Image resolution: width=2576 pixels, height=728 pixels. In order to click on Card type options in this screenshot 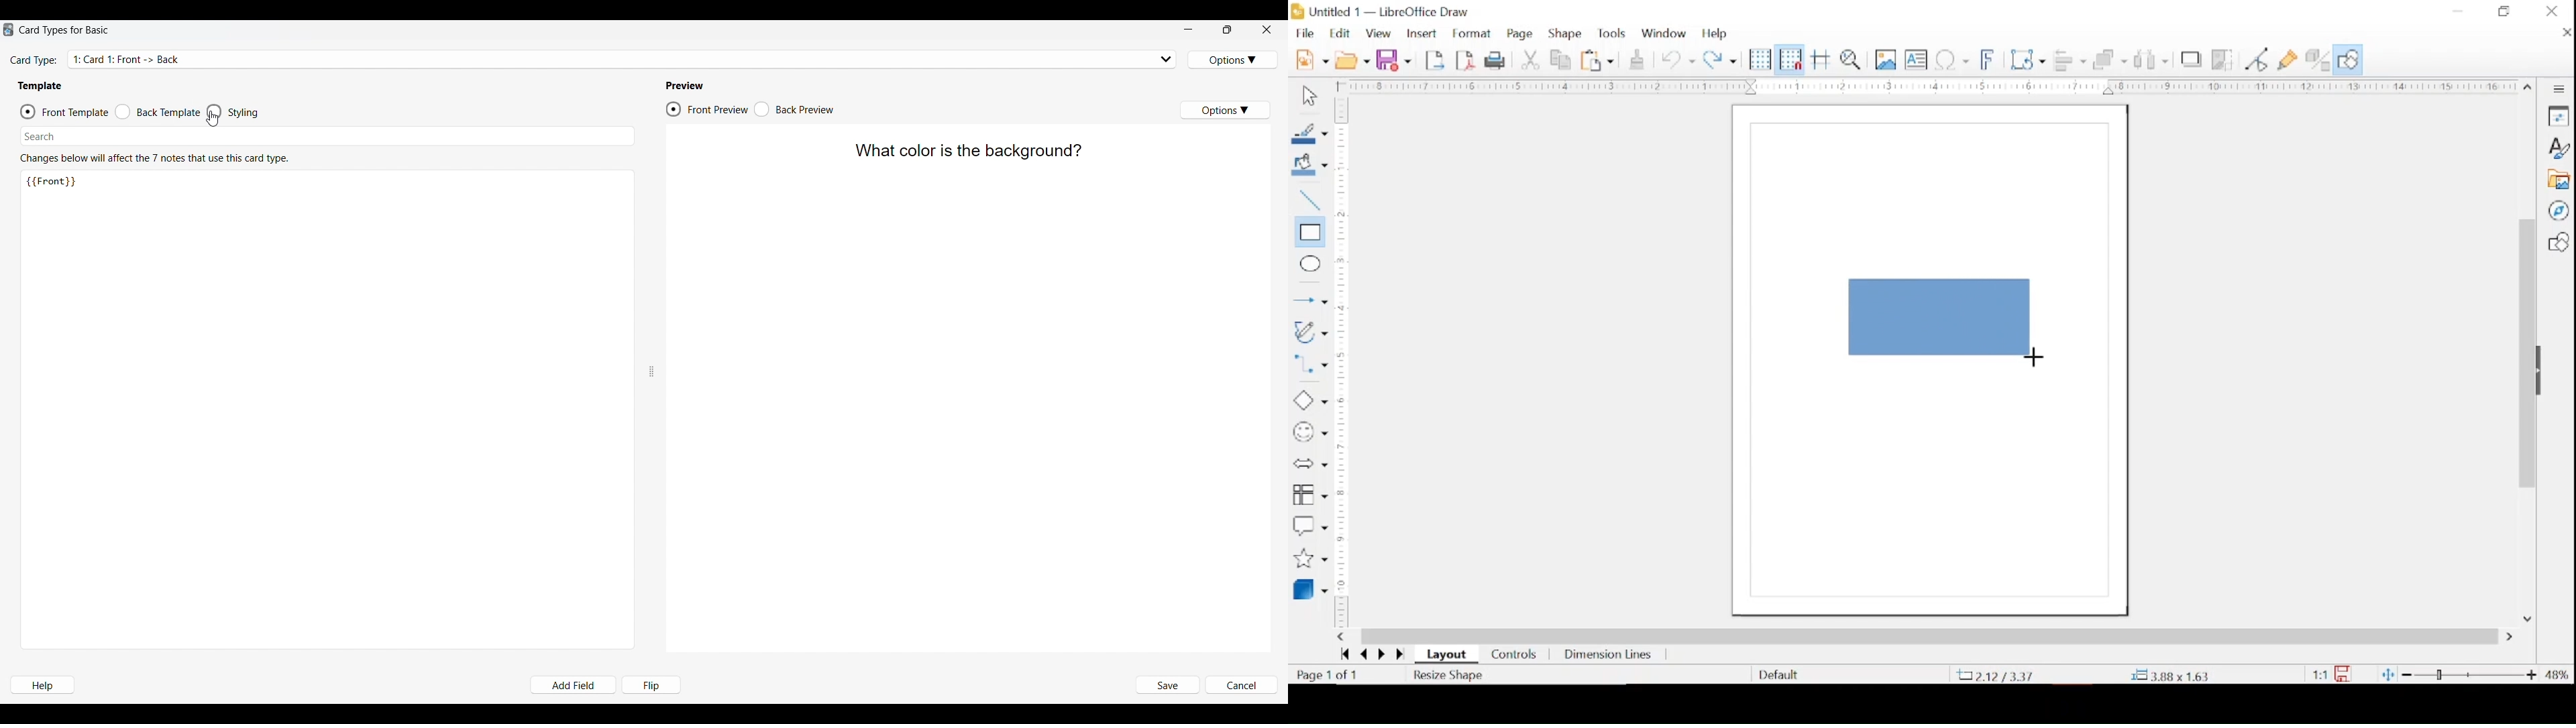, I will do `click(1234, 60)`.